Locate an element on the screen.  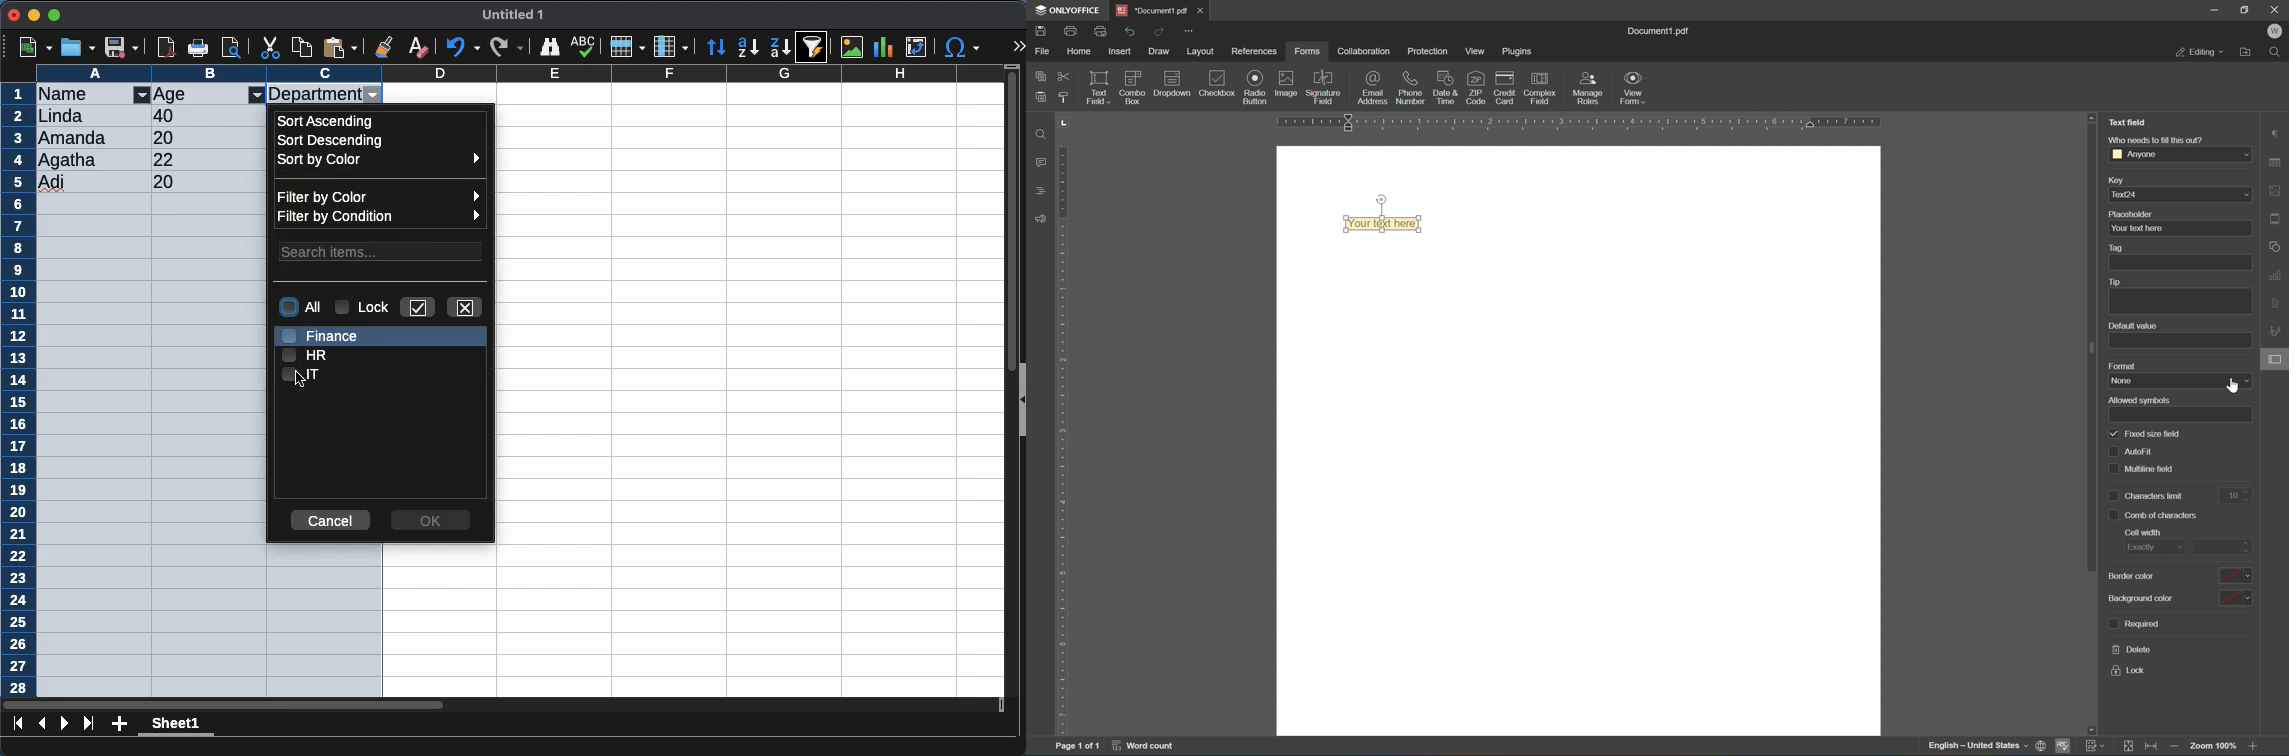
signature settings is located at coordinates (2277, 332).